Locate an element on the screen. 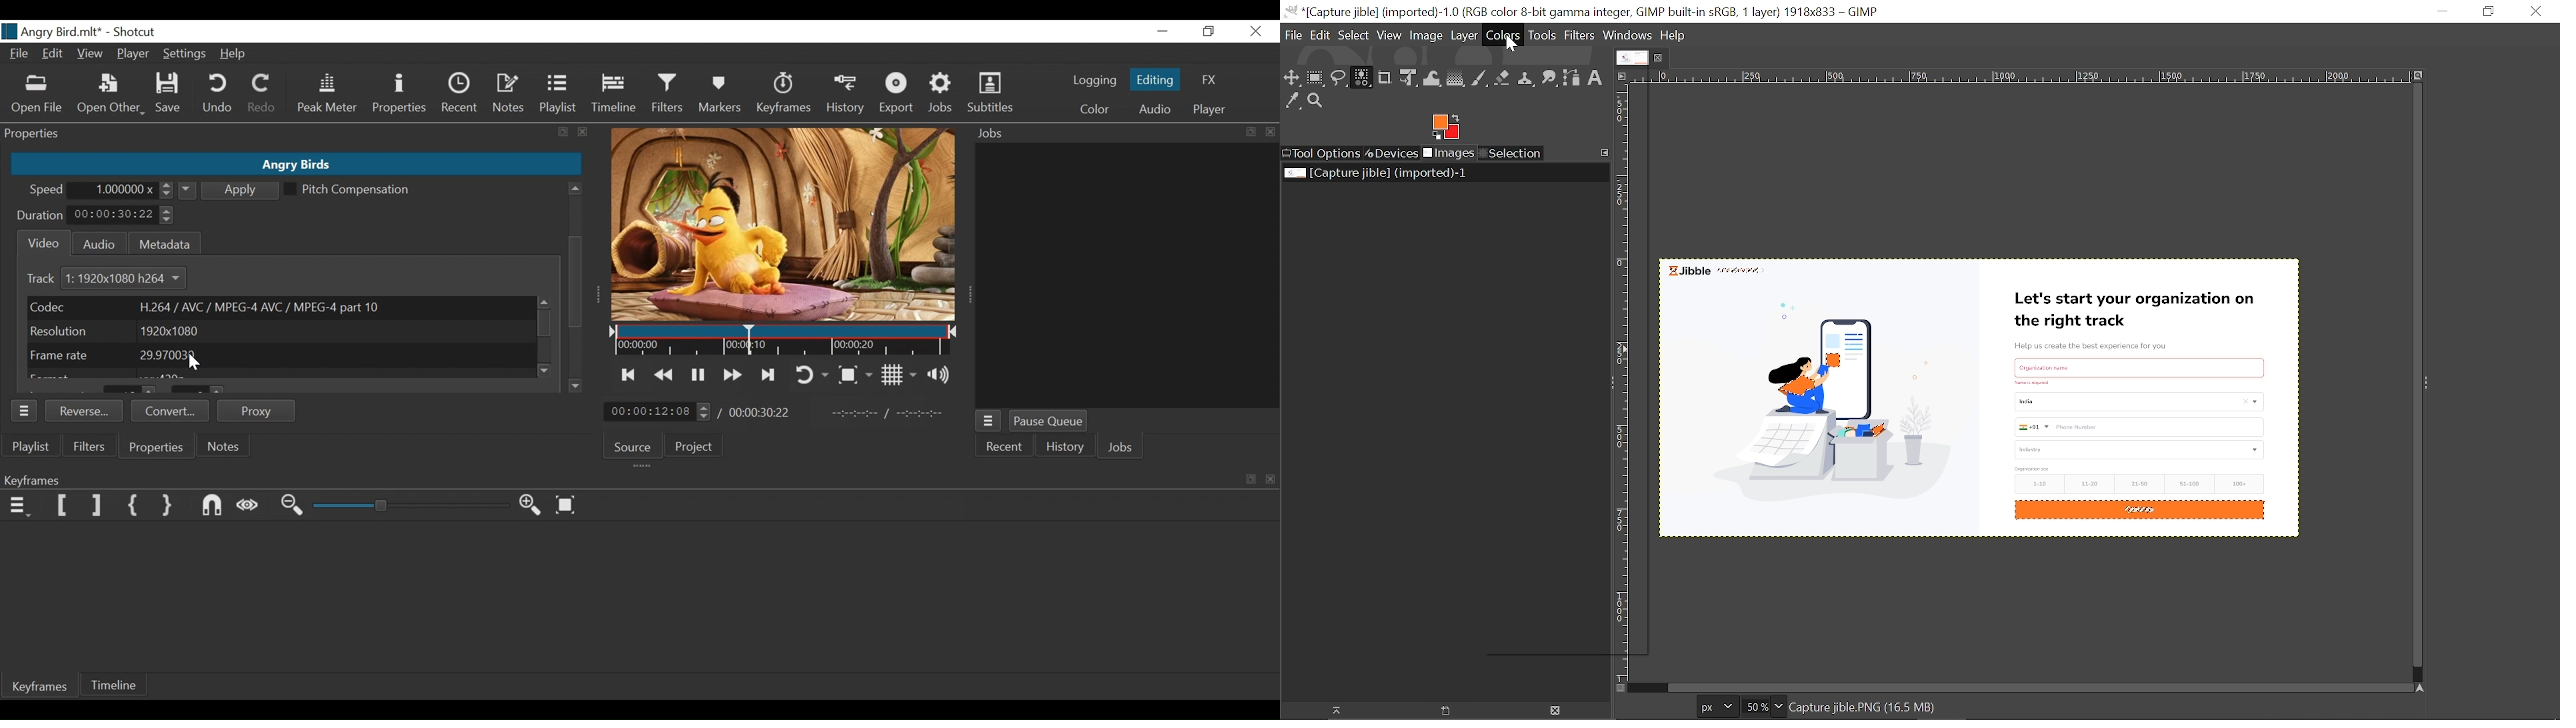 Image resolution: width=2576 pixels, height=728 pixels. Access this image menu is located at coordinates (1621, 75).